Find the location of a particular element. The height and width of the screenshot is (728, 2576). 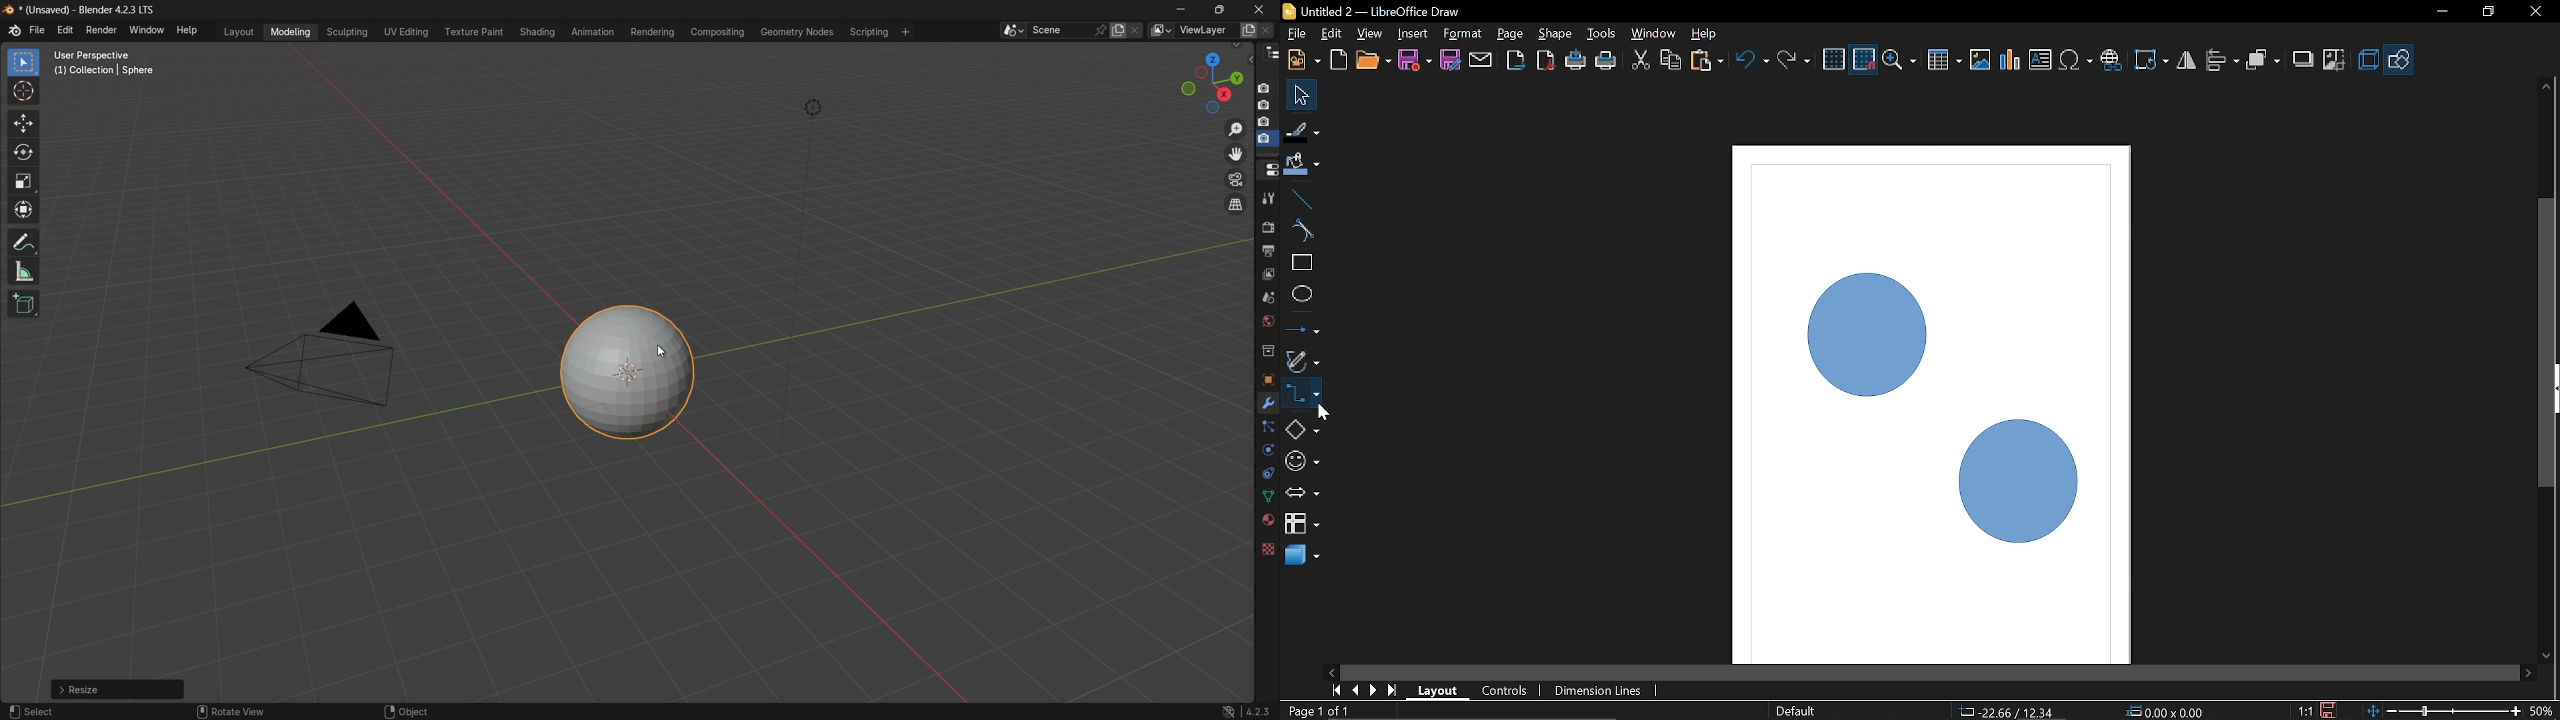

Open template is located at coordinates (1338, 60).